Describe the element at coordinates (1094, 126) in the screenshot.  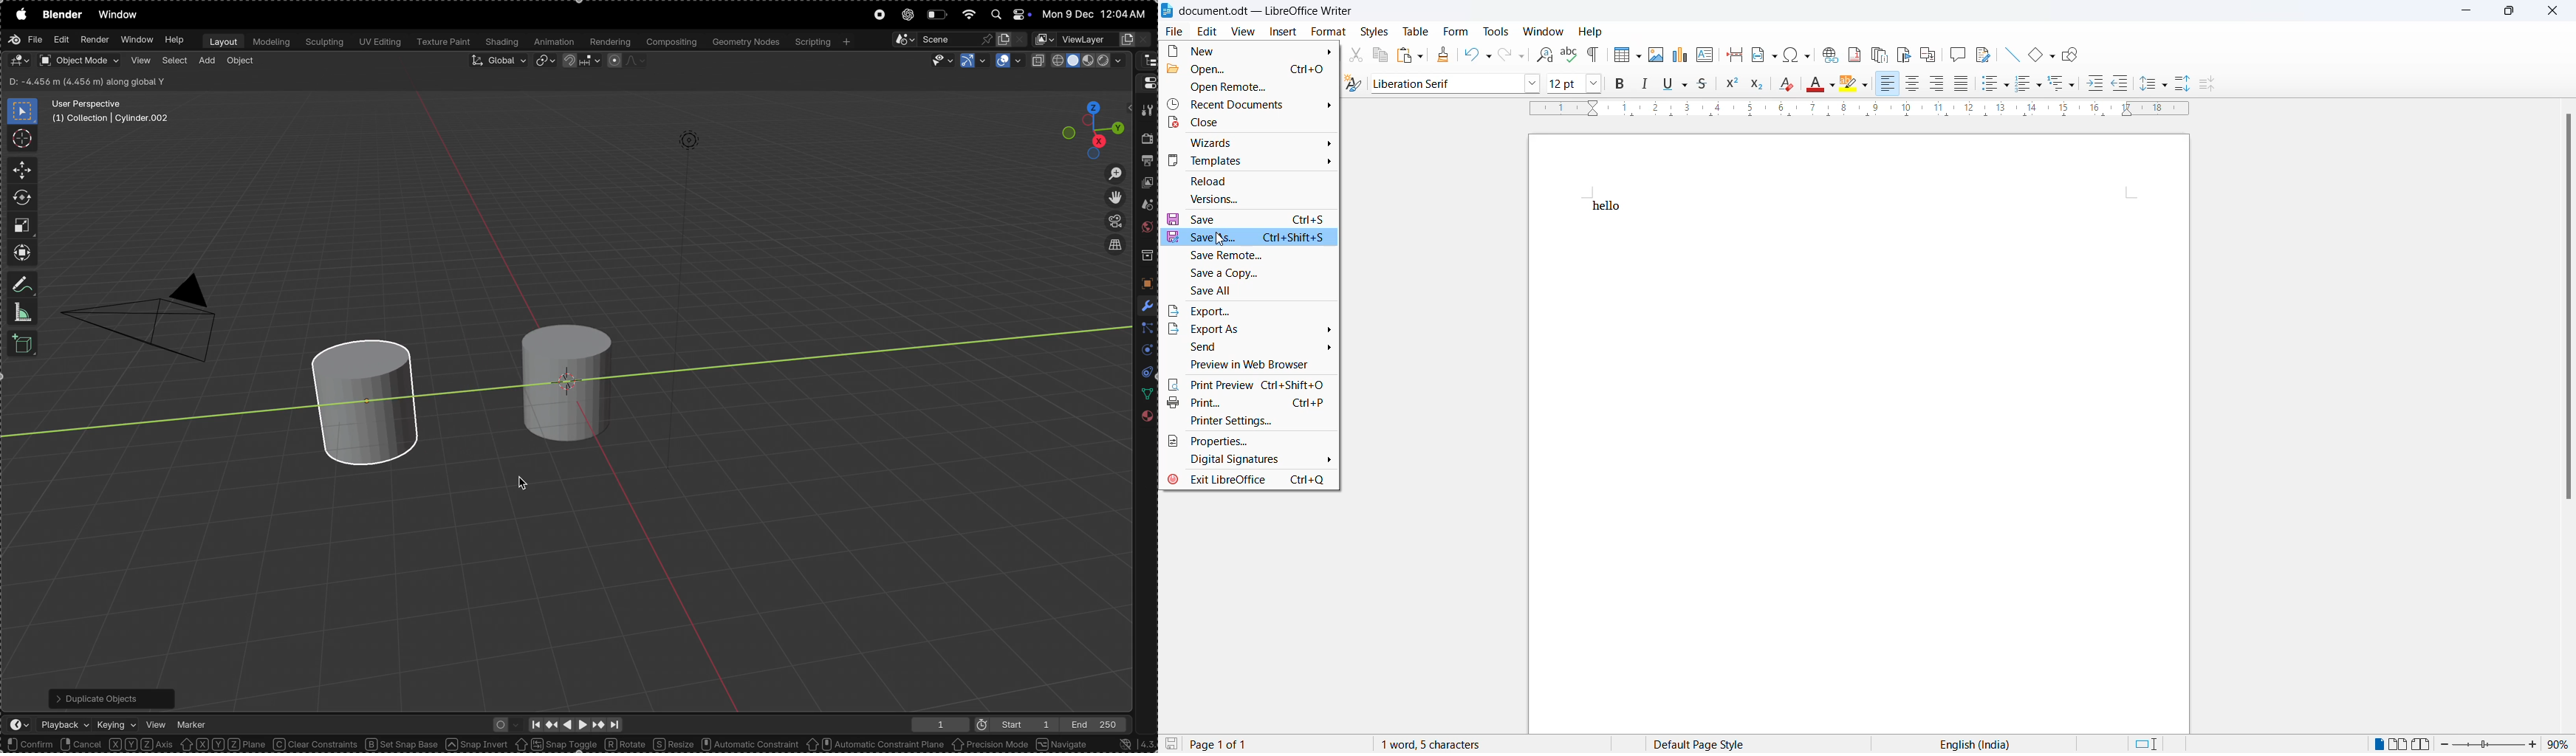
I see `view point` at that location.